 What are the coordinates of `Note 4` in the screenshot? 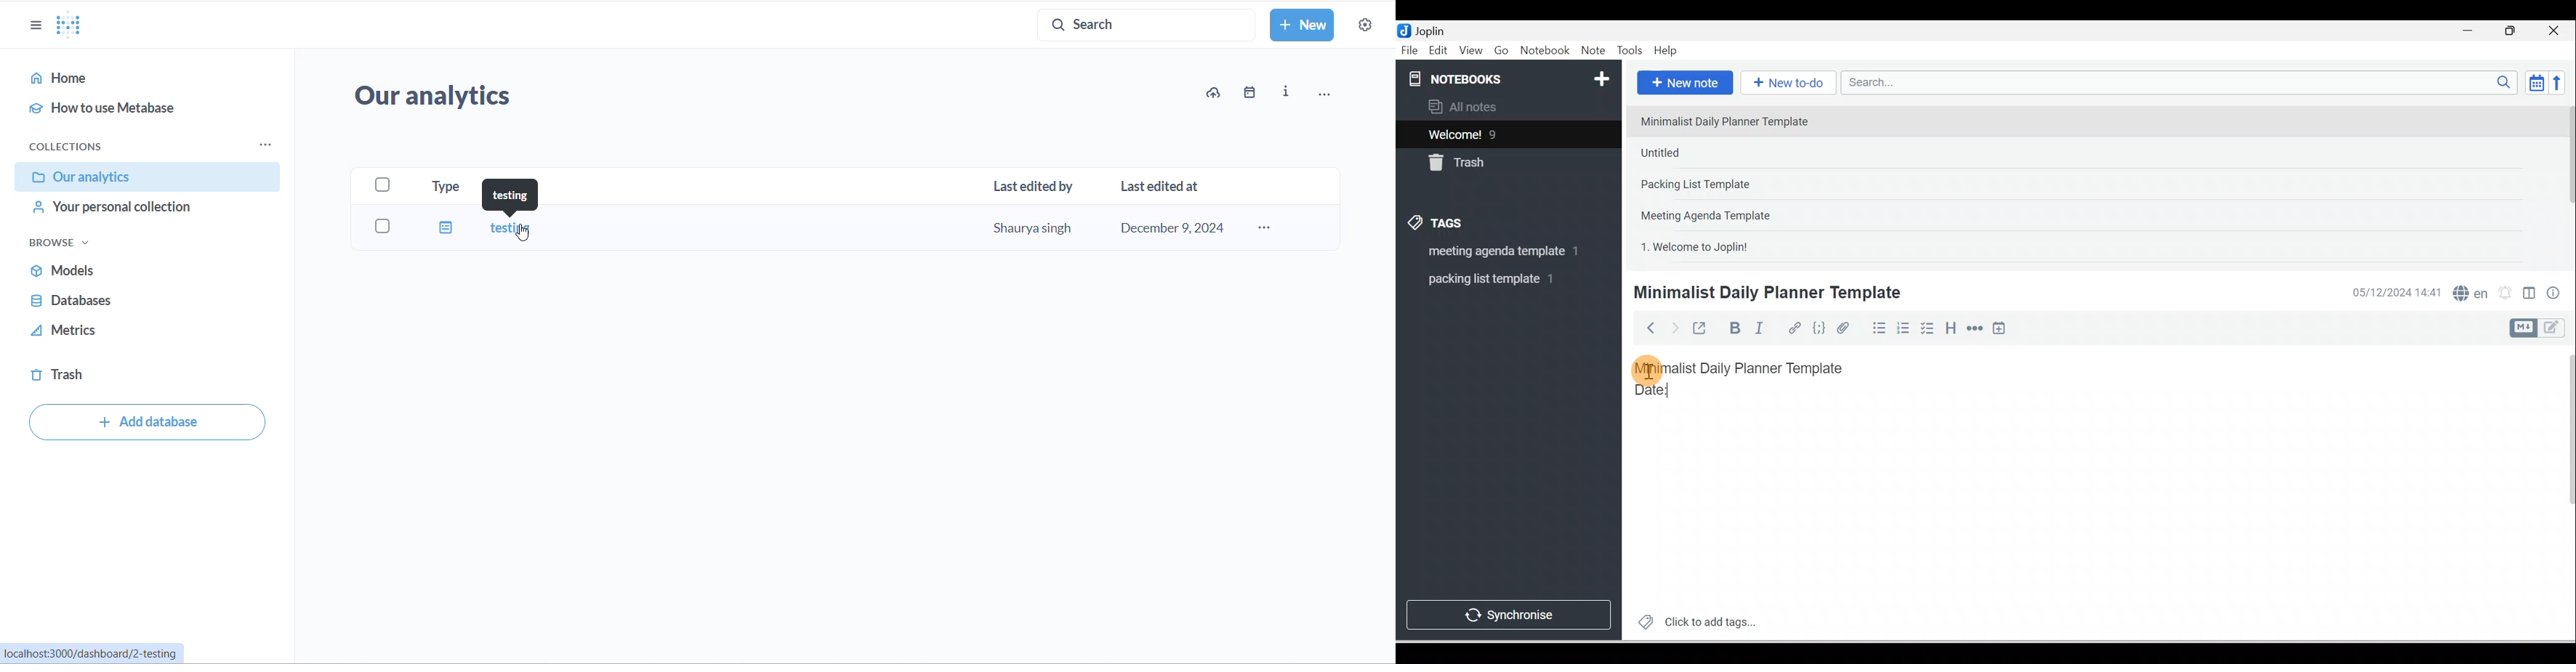 It's located at (1723, 213).